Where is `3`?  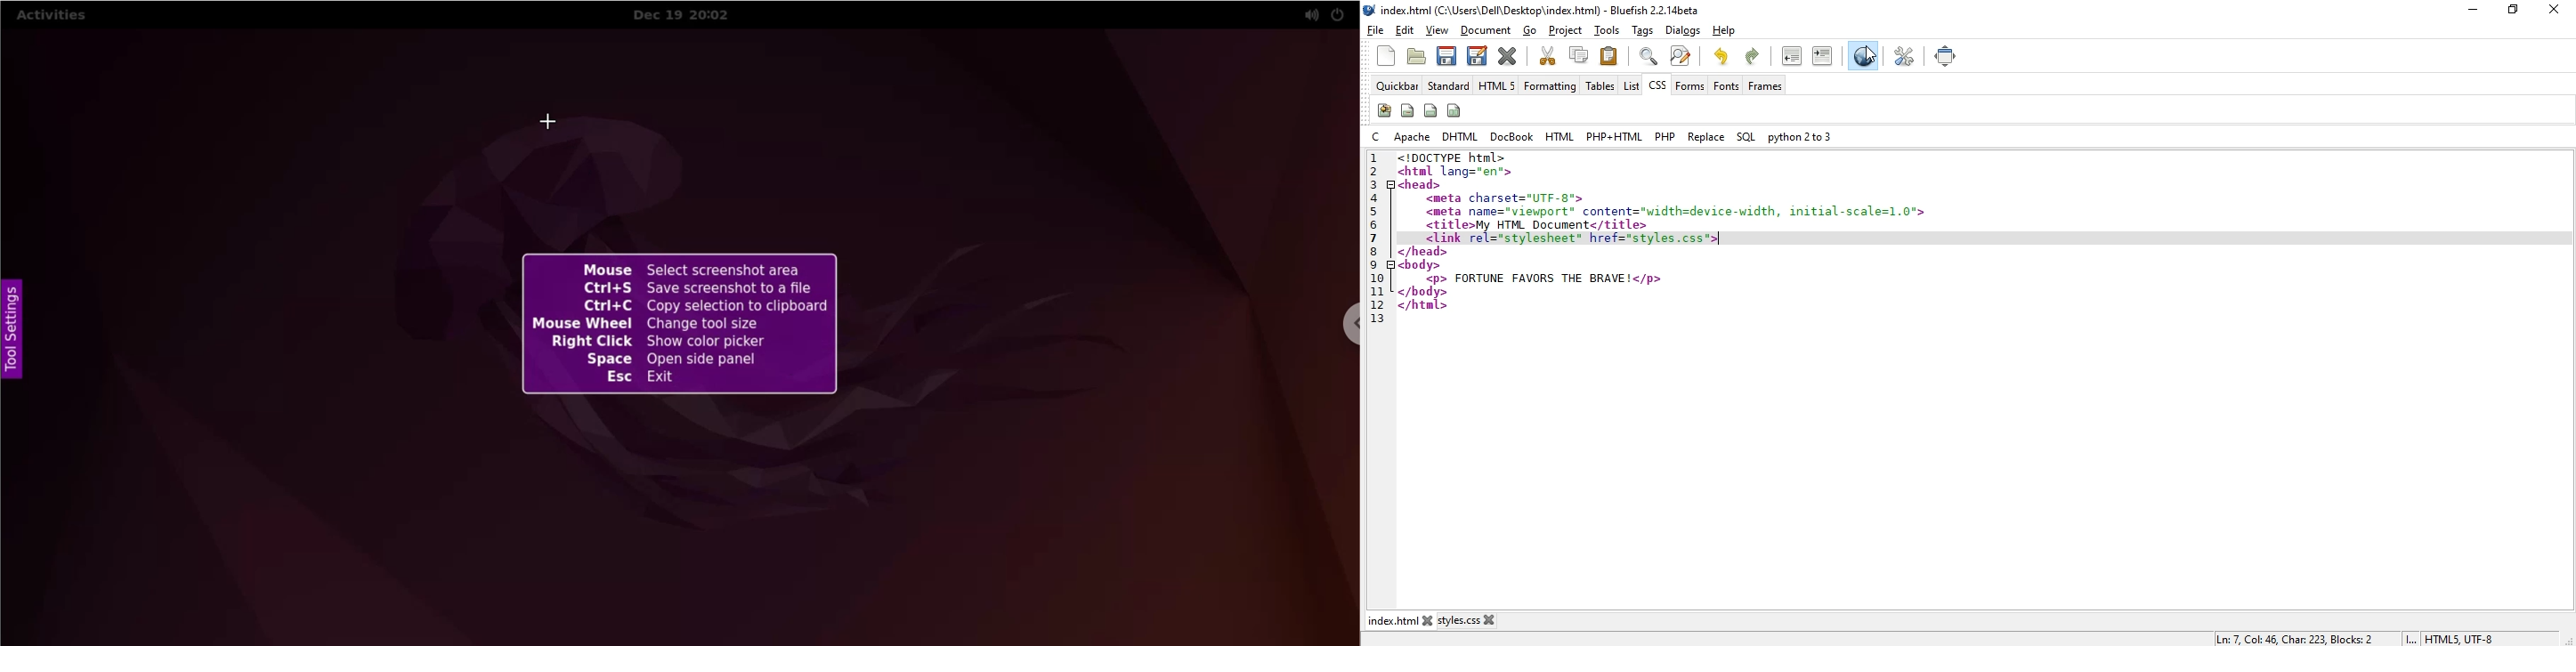
3 is located at coordinates (1376, 182).